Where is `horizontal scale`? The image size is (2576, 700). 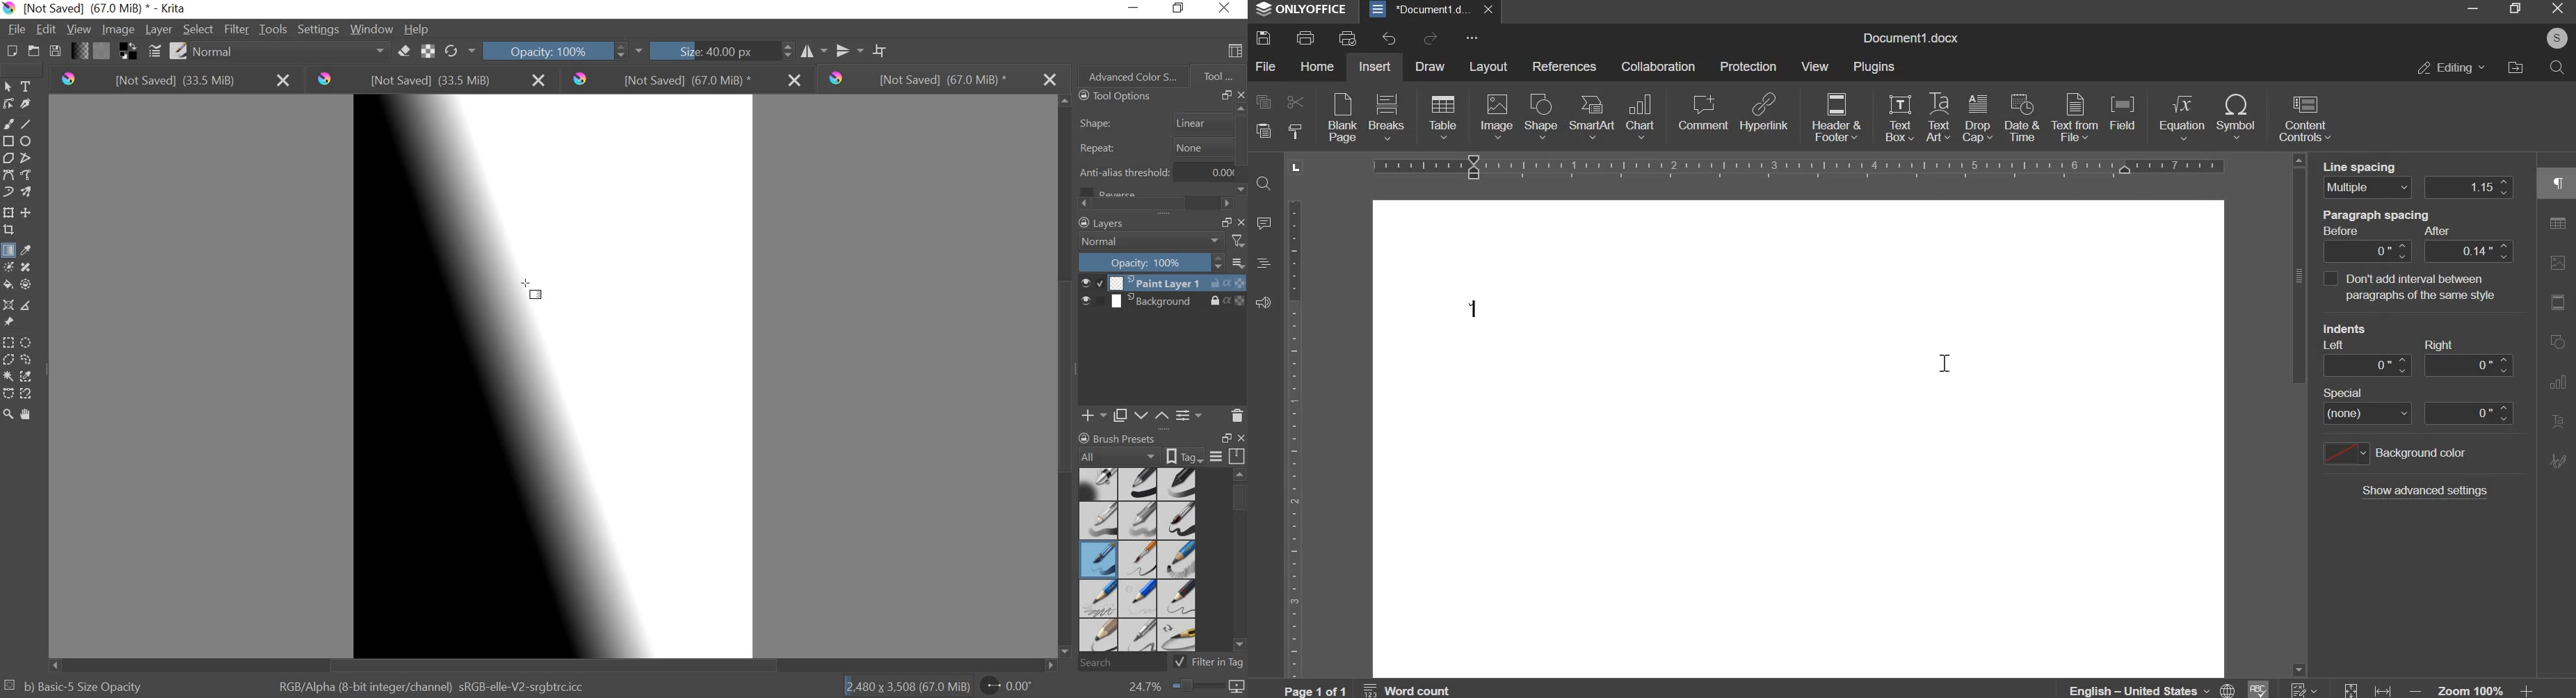 horizontal scale is located at coordinates (1800, 165).